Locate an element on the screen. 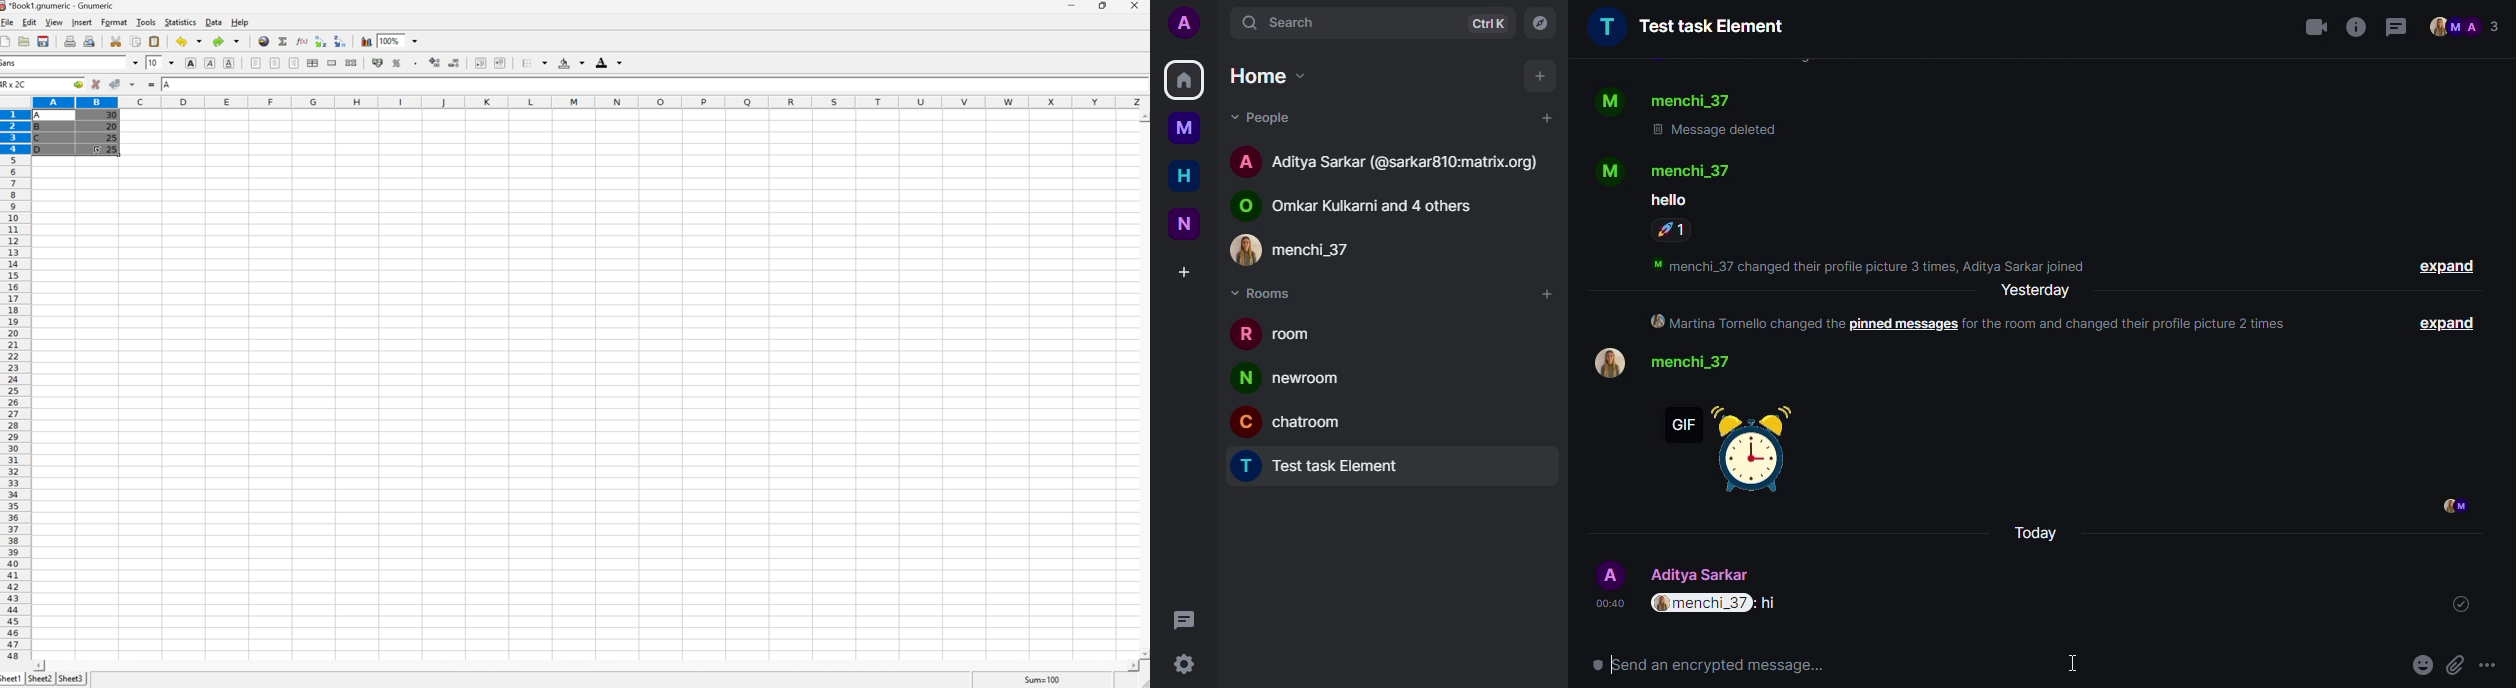 The image size is (2520, 700). expand is located at coordinates (2450, 266).